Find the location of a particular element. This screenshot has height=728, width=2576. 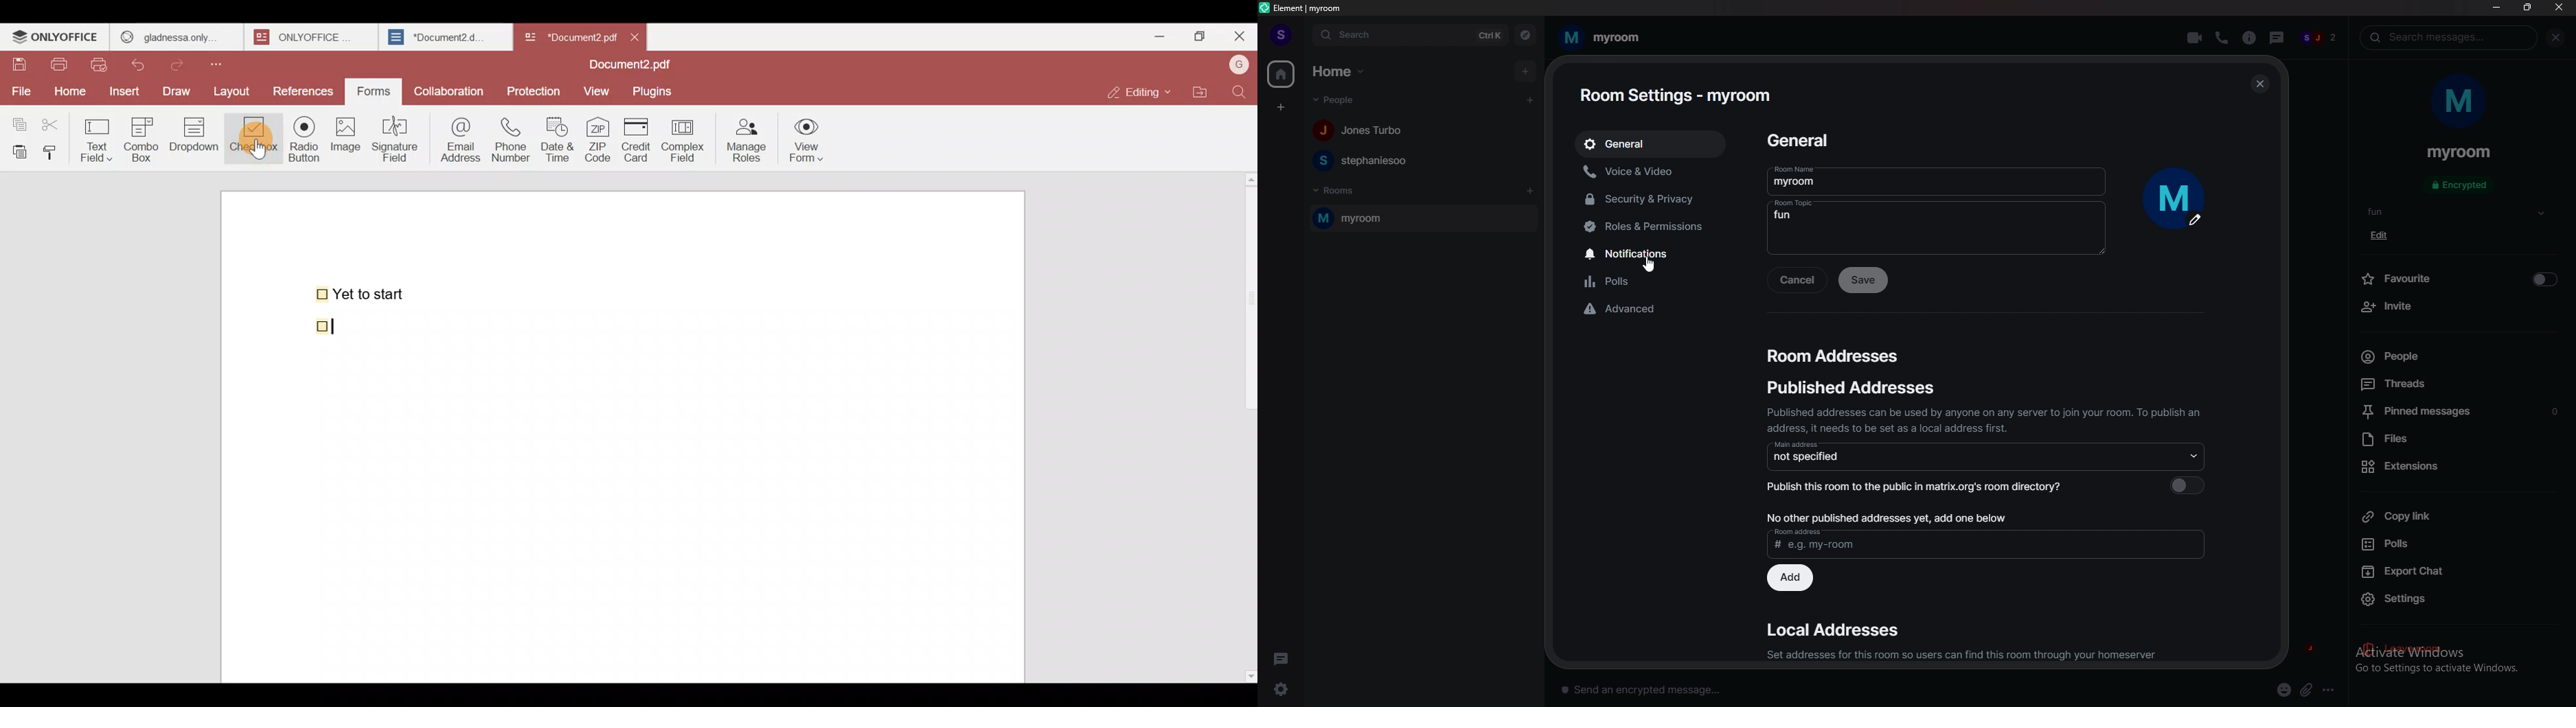

description is located at coordinates (1960, 656).